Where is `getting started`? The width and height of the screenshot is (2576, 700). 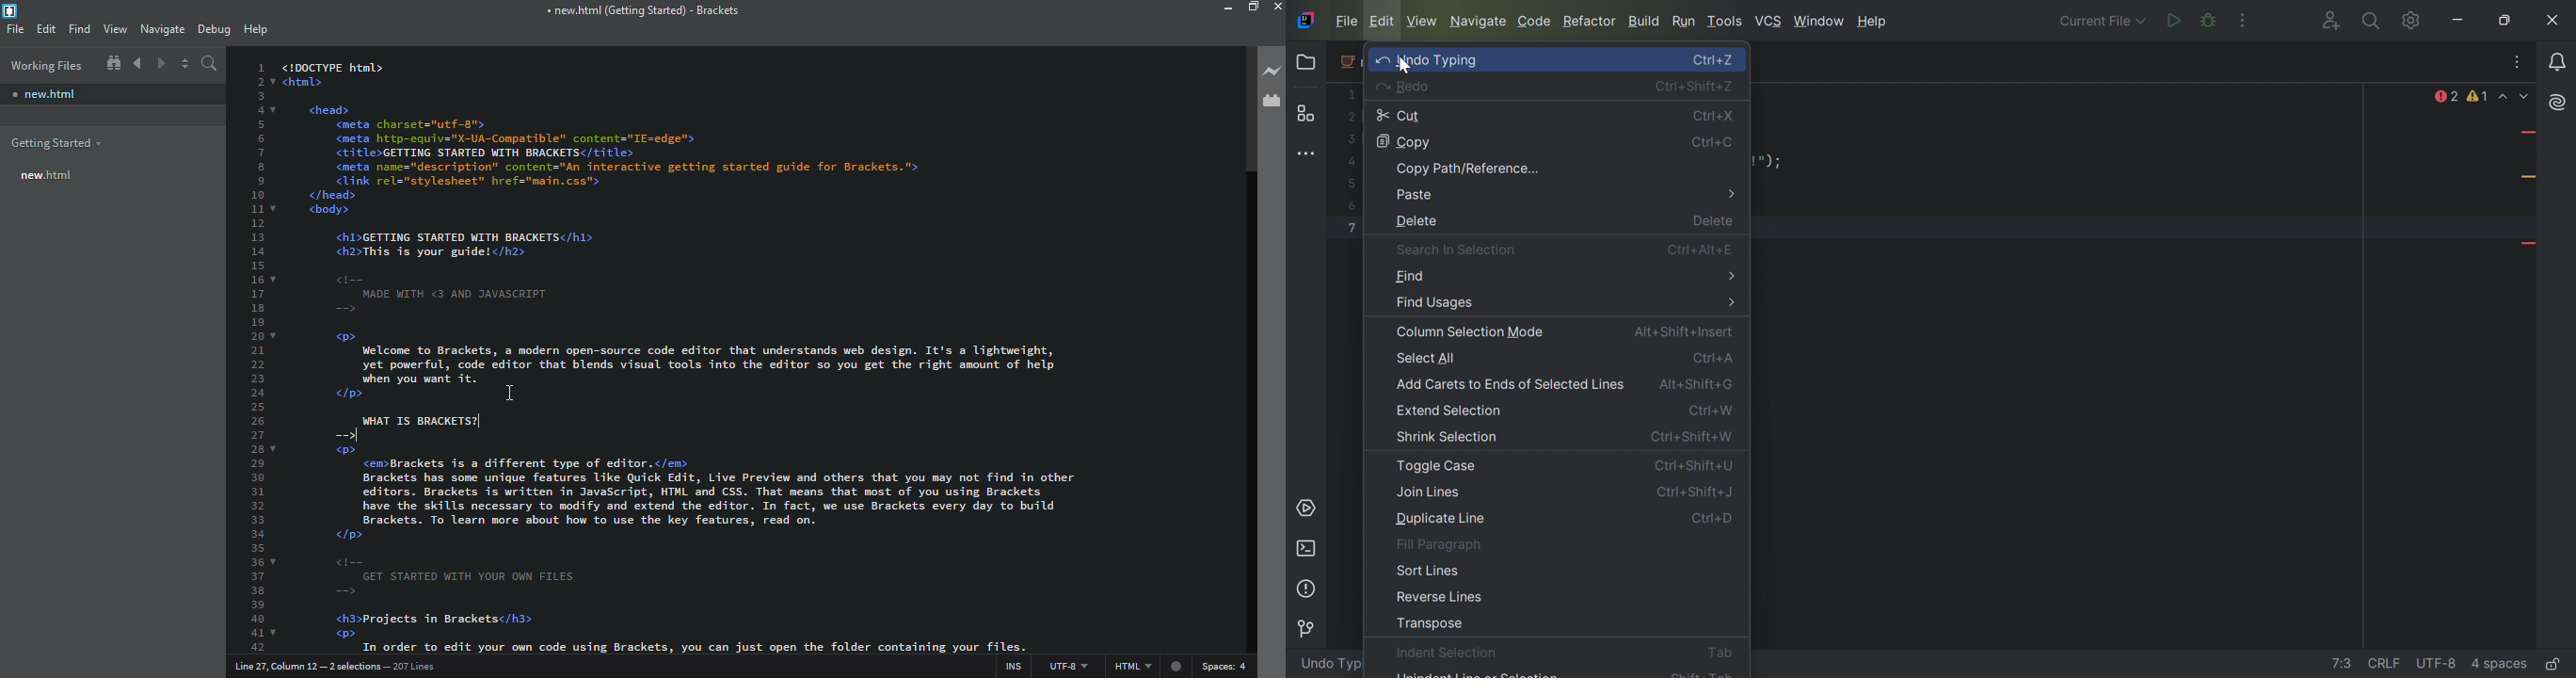 getting started is located at coordinates (58, 140).